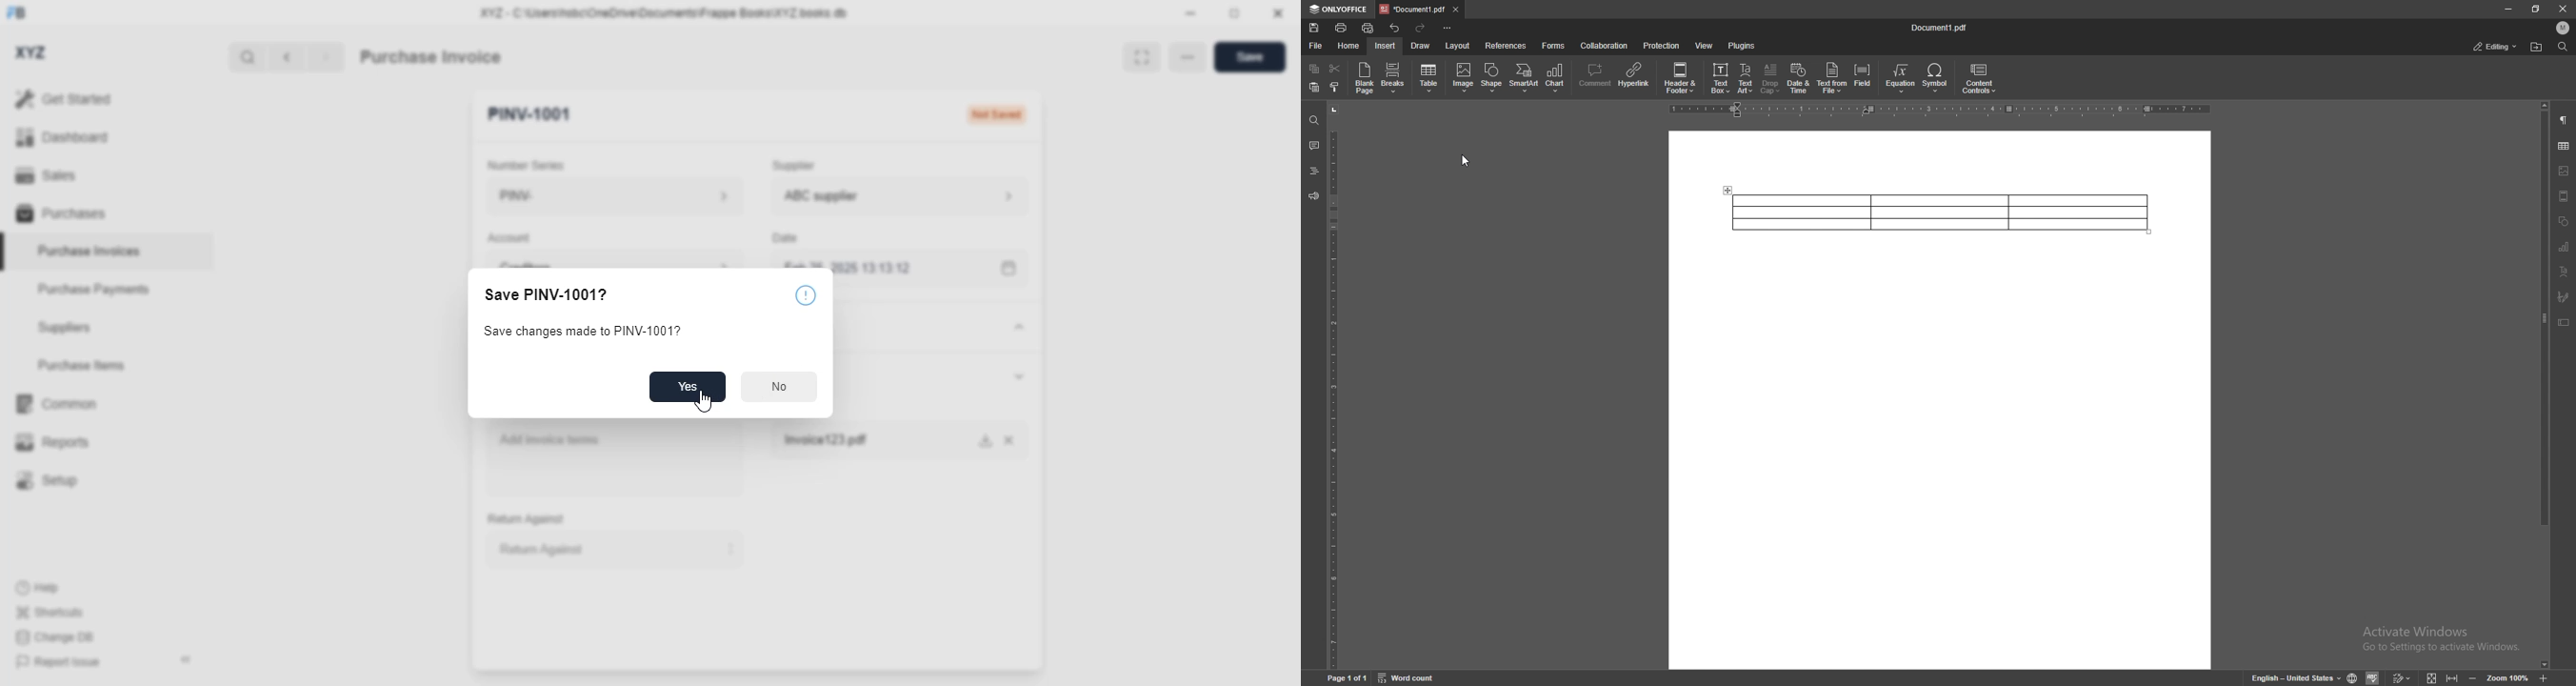 This screenshot has height=700, width=2576. I want to click on draw, so click(1420, 46).